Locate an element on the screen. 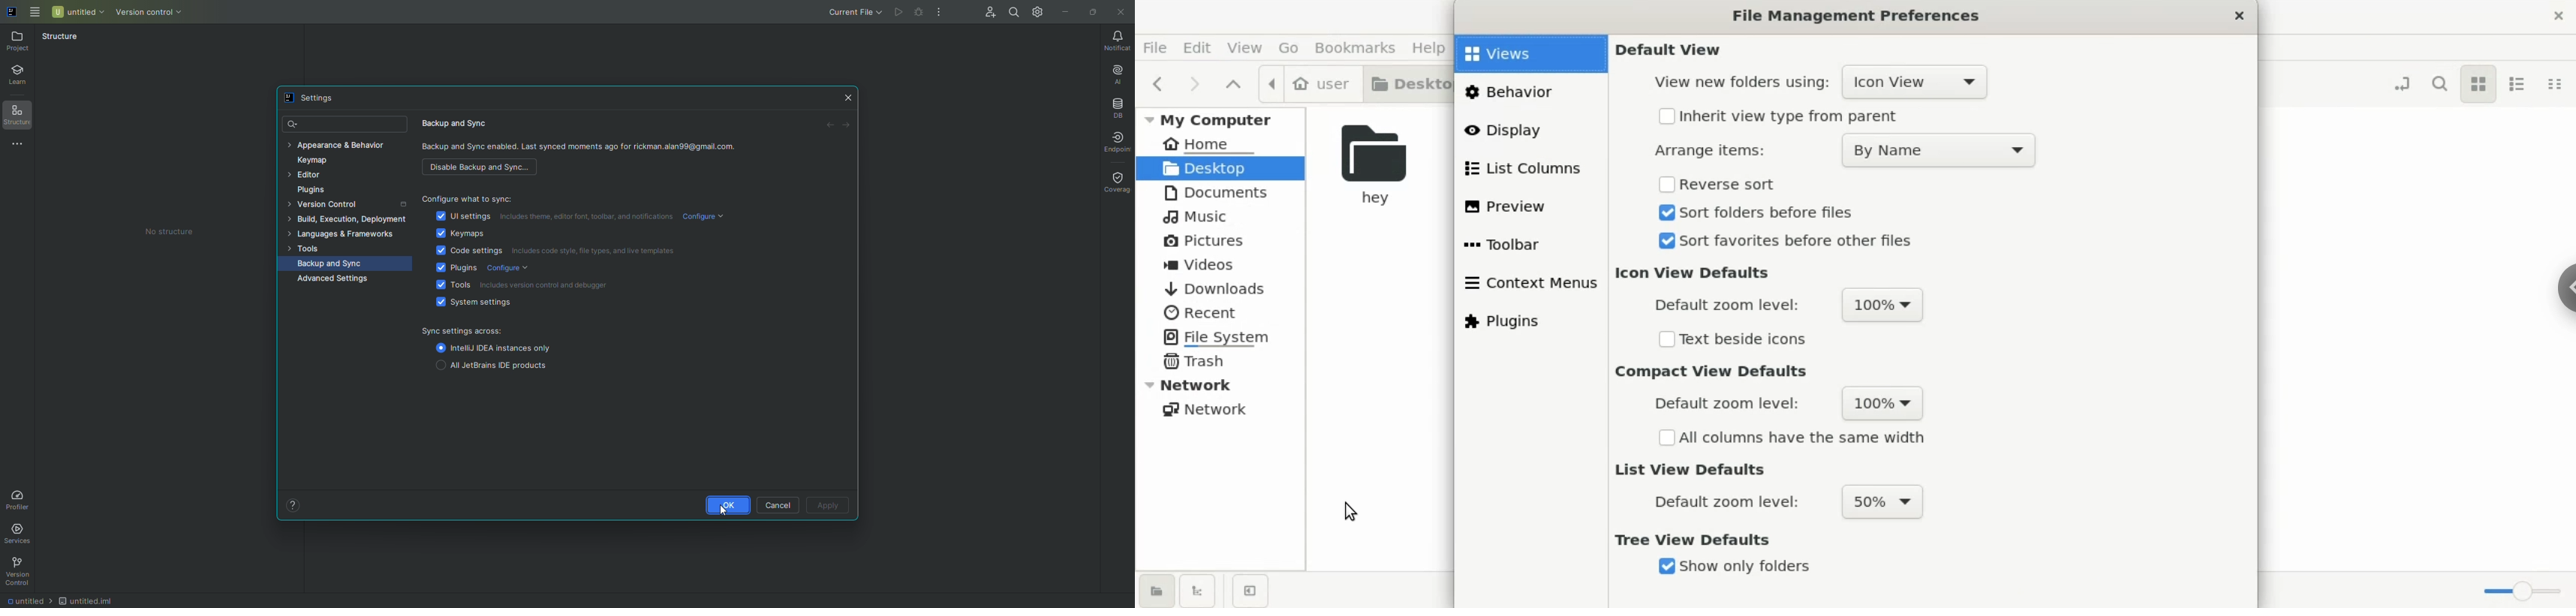 This screenshot has width=2576, height=616. 100% is located at coordinates (1886, 403).